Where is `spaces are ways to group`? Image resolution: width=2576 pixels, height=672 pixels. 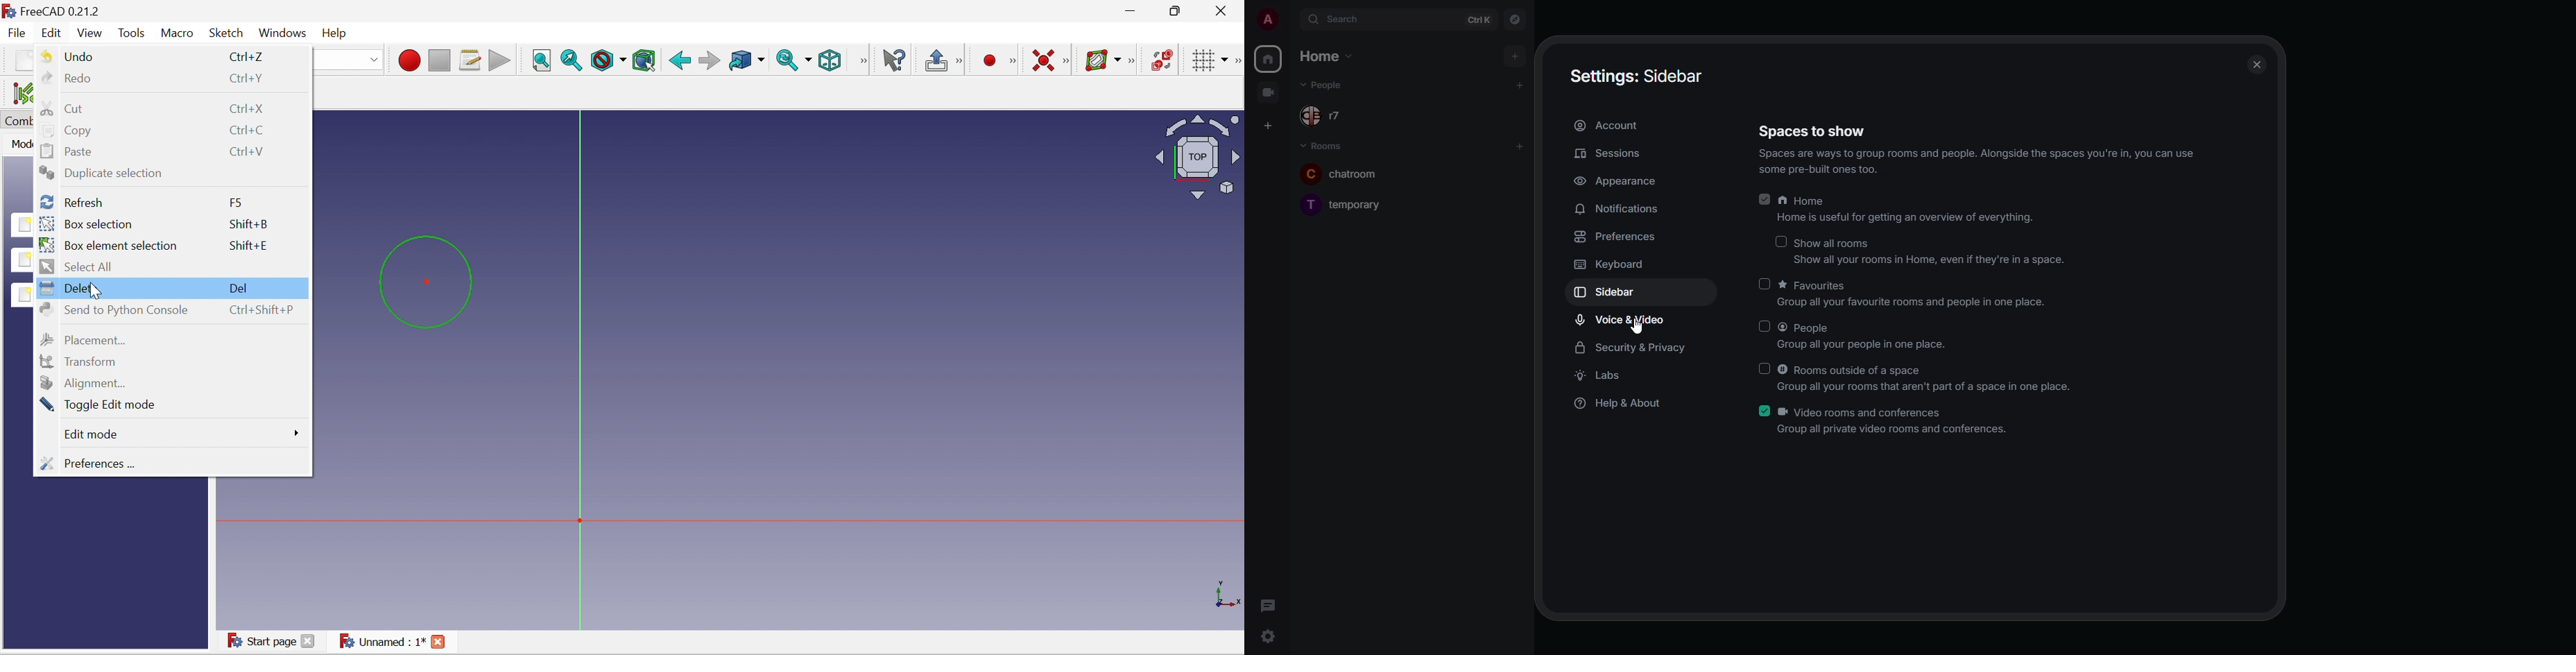
spaces are ways to group is located at coordinates (1977, 163).